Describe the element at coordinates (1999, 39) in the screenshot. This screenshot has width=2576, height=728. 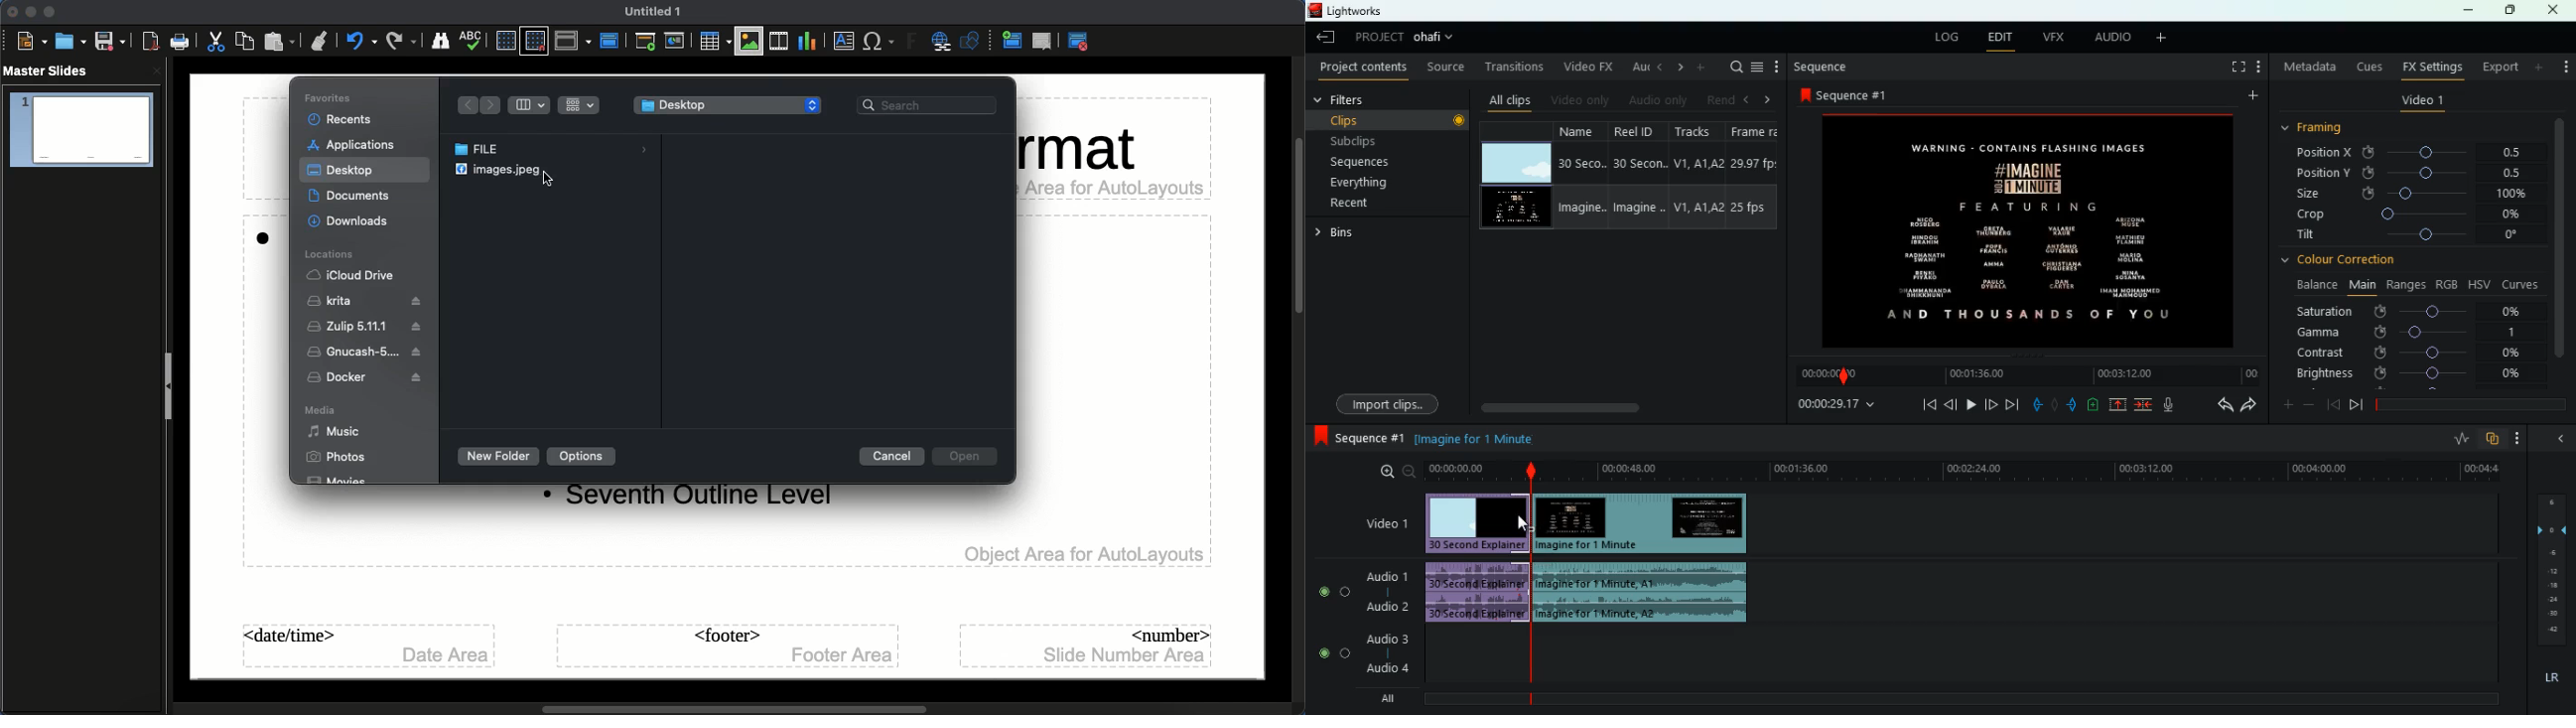
I see `edit` at that location.